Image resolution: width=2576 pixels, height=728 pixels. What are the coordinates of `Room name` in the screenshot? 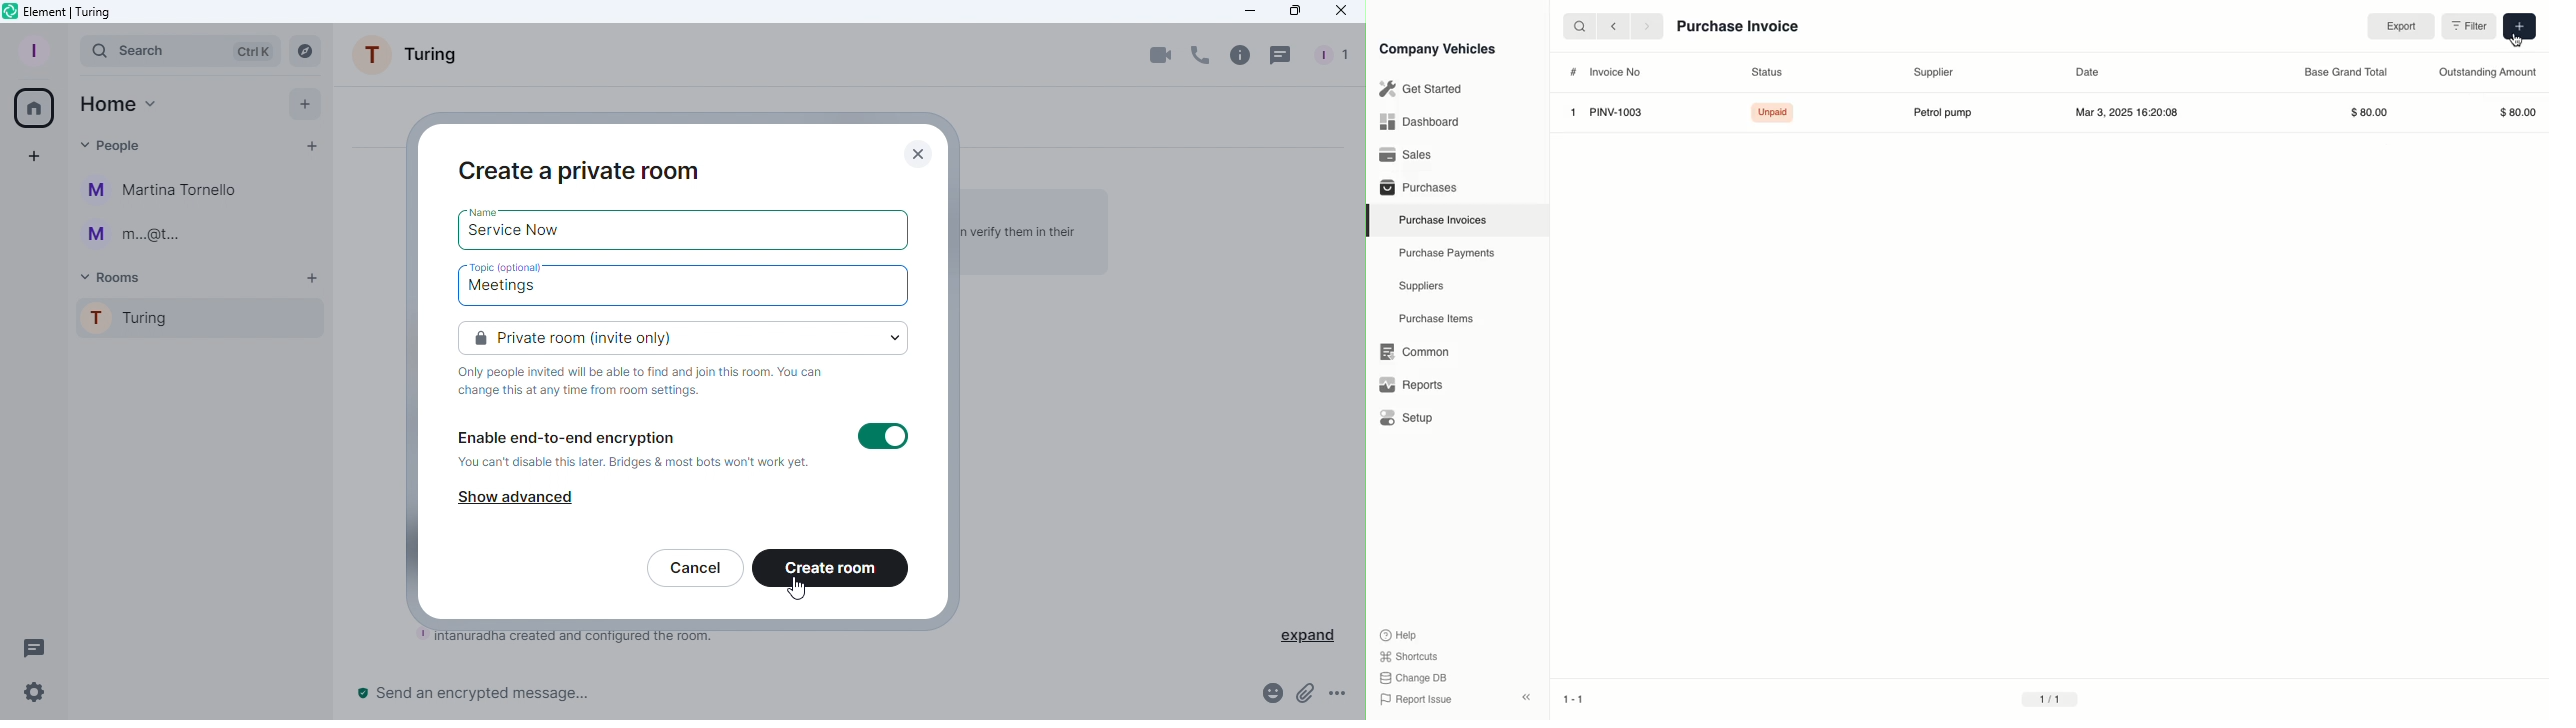 It's located at (413, 59).